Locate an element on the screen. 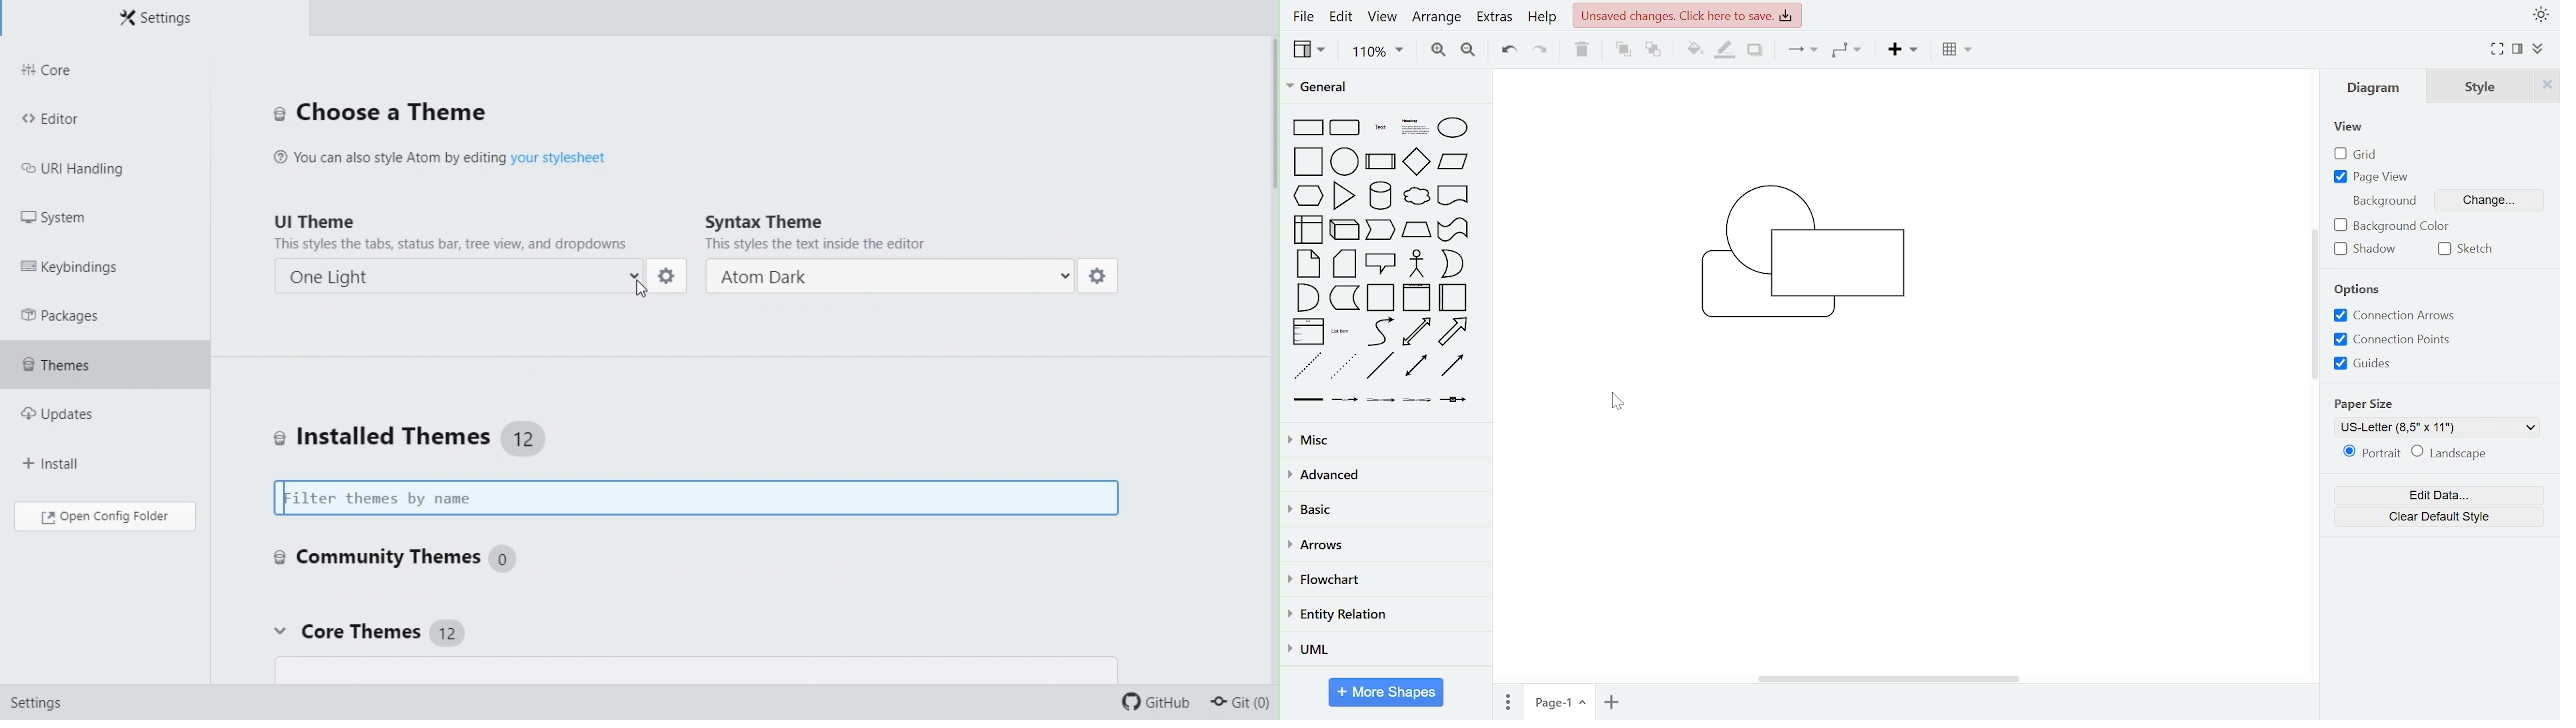  data storage is located at coordinates (1343, 297).